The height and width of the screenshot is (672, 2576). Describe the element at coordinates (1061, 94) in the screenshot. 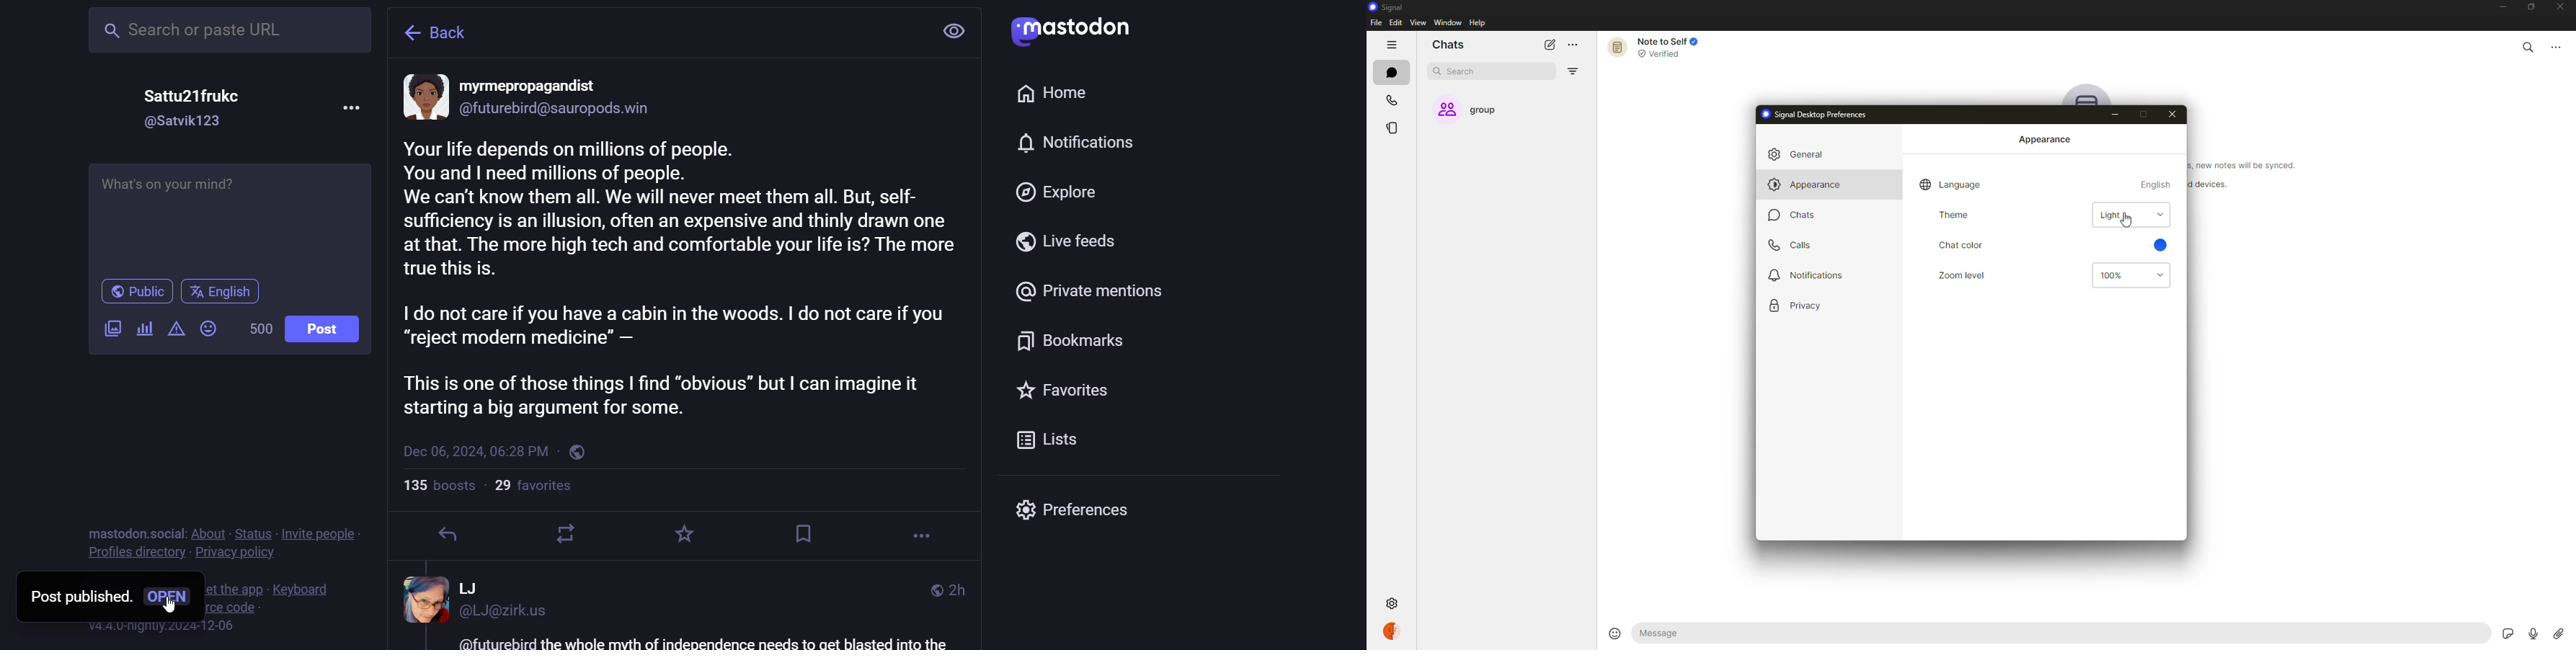

I see `home` at that location.